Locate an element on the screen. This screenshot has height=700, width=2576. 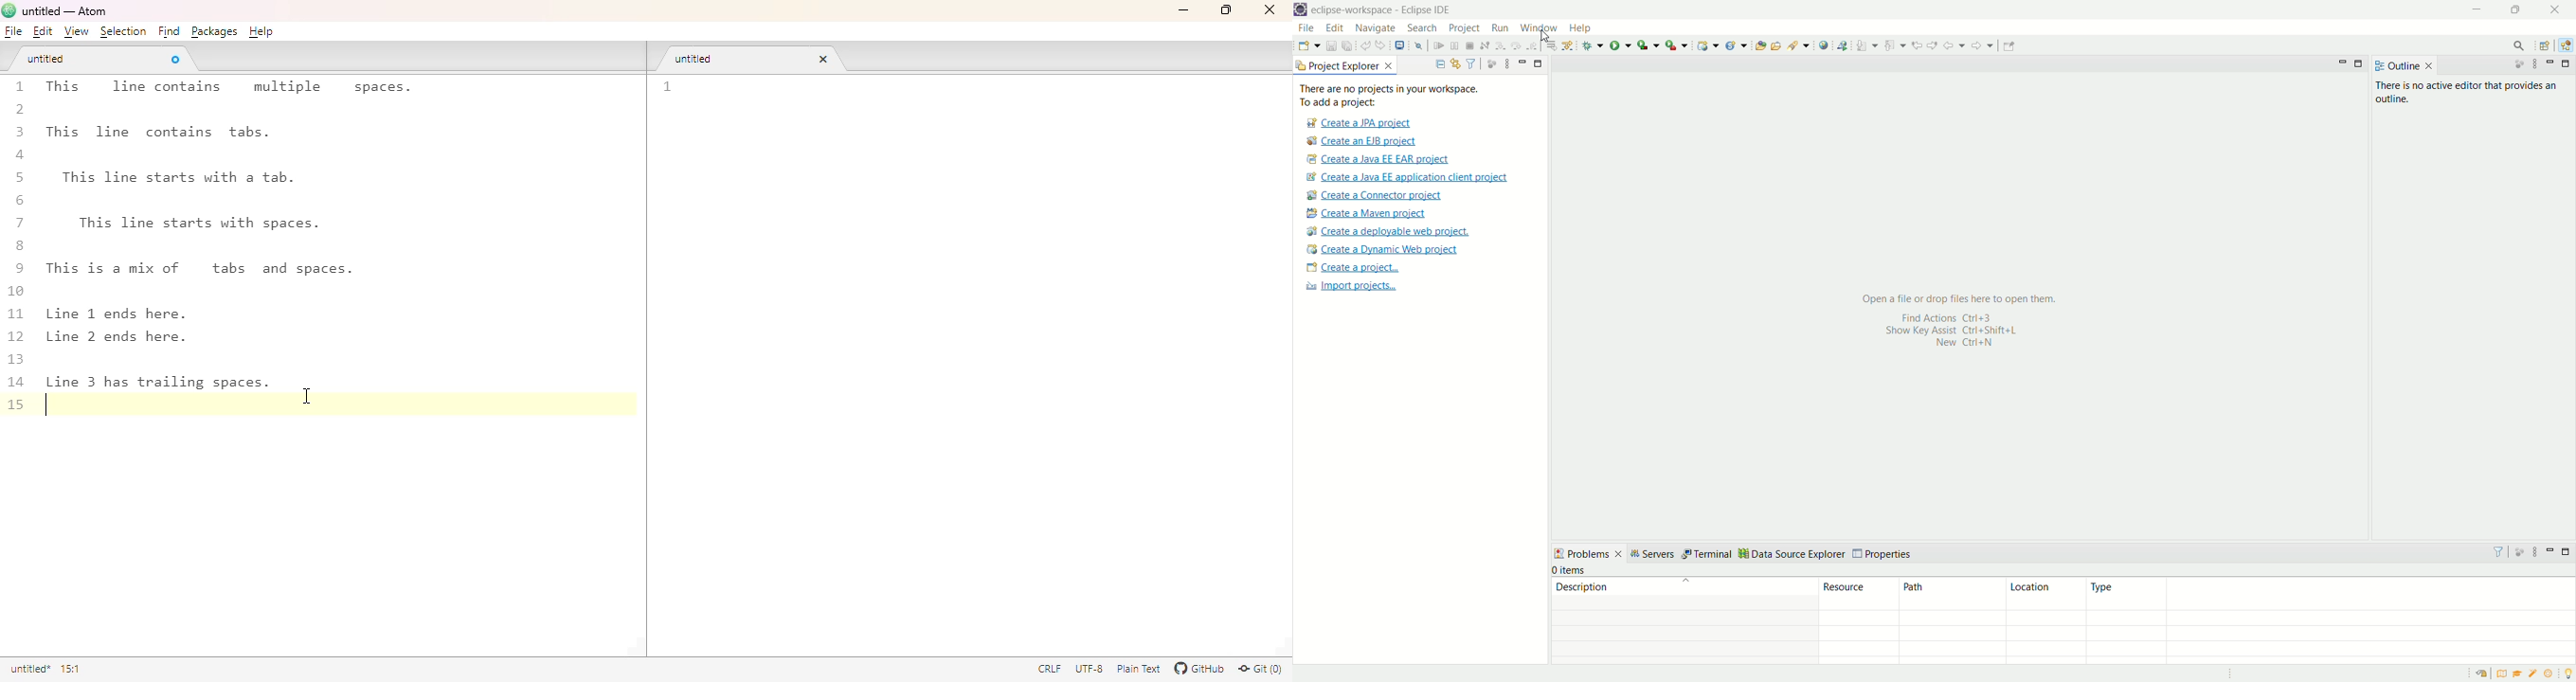
type is located at coordinates (2330, 594).